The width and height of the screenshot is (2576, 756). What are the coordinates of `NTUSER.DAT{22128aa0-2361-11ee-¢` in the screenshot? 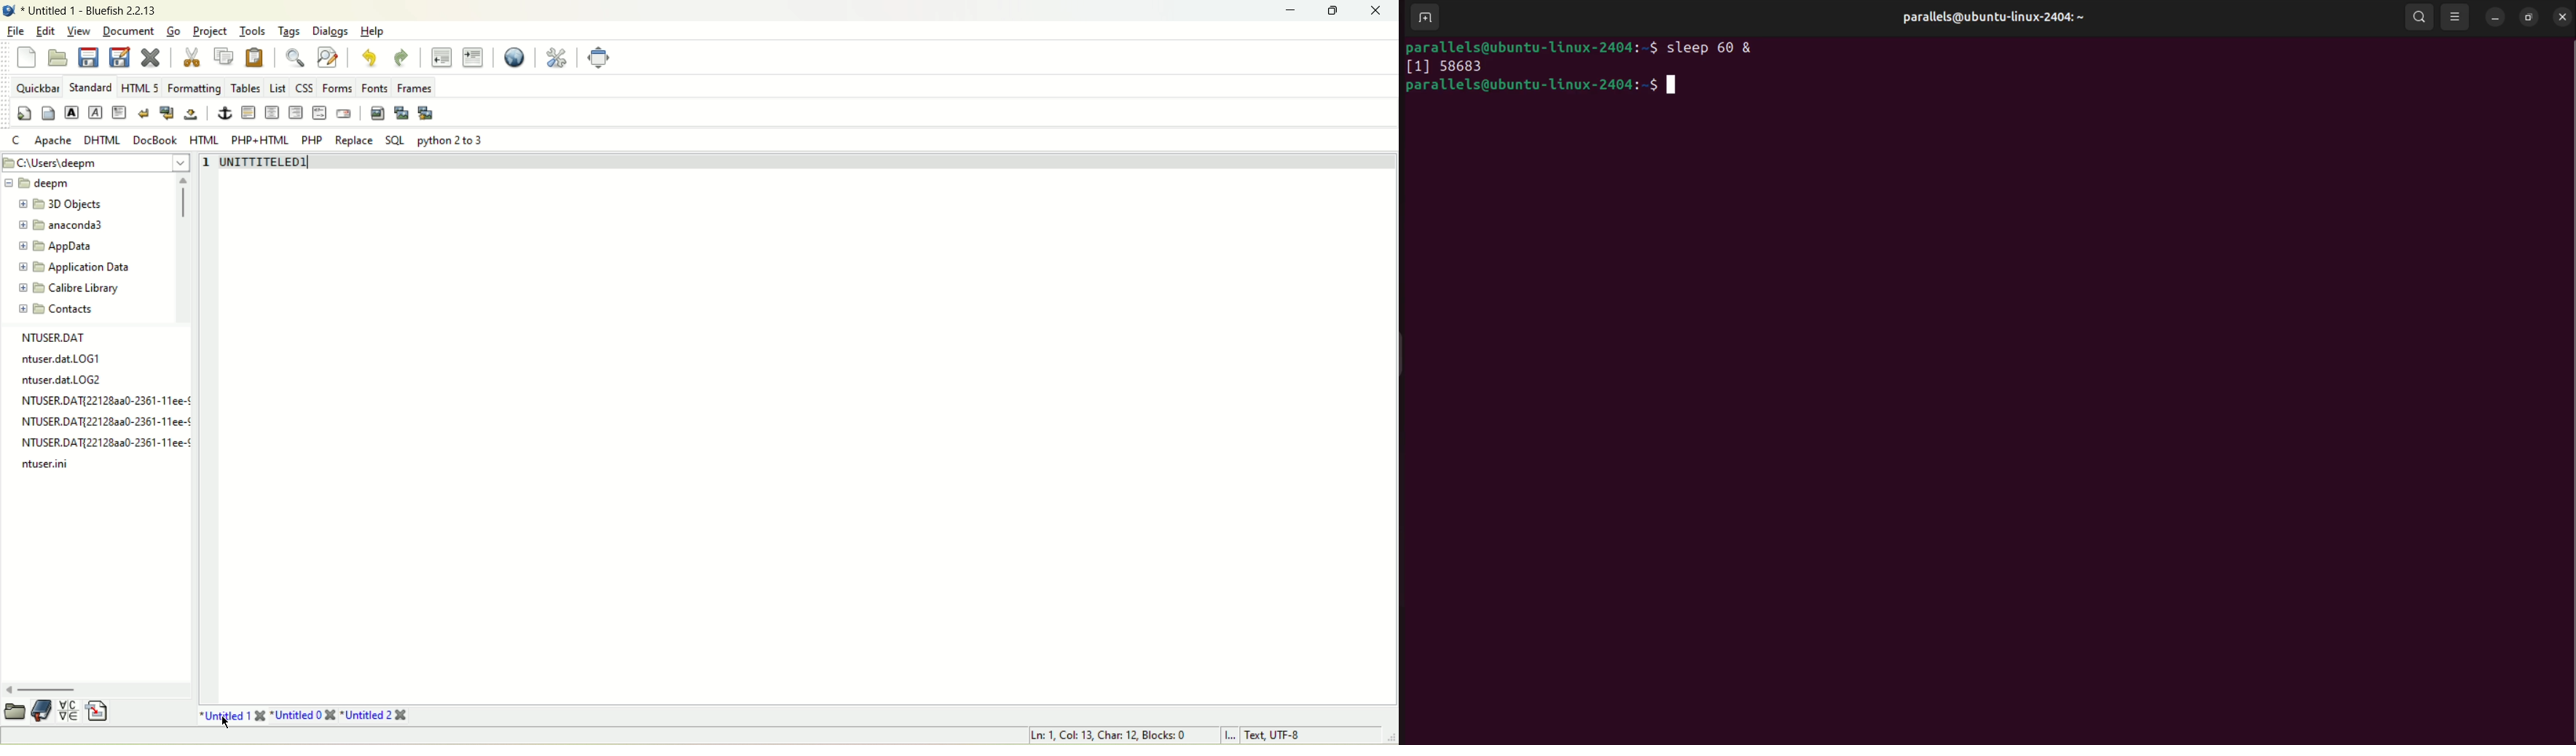 It's located at (105, 422).